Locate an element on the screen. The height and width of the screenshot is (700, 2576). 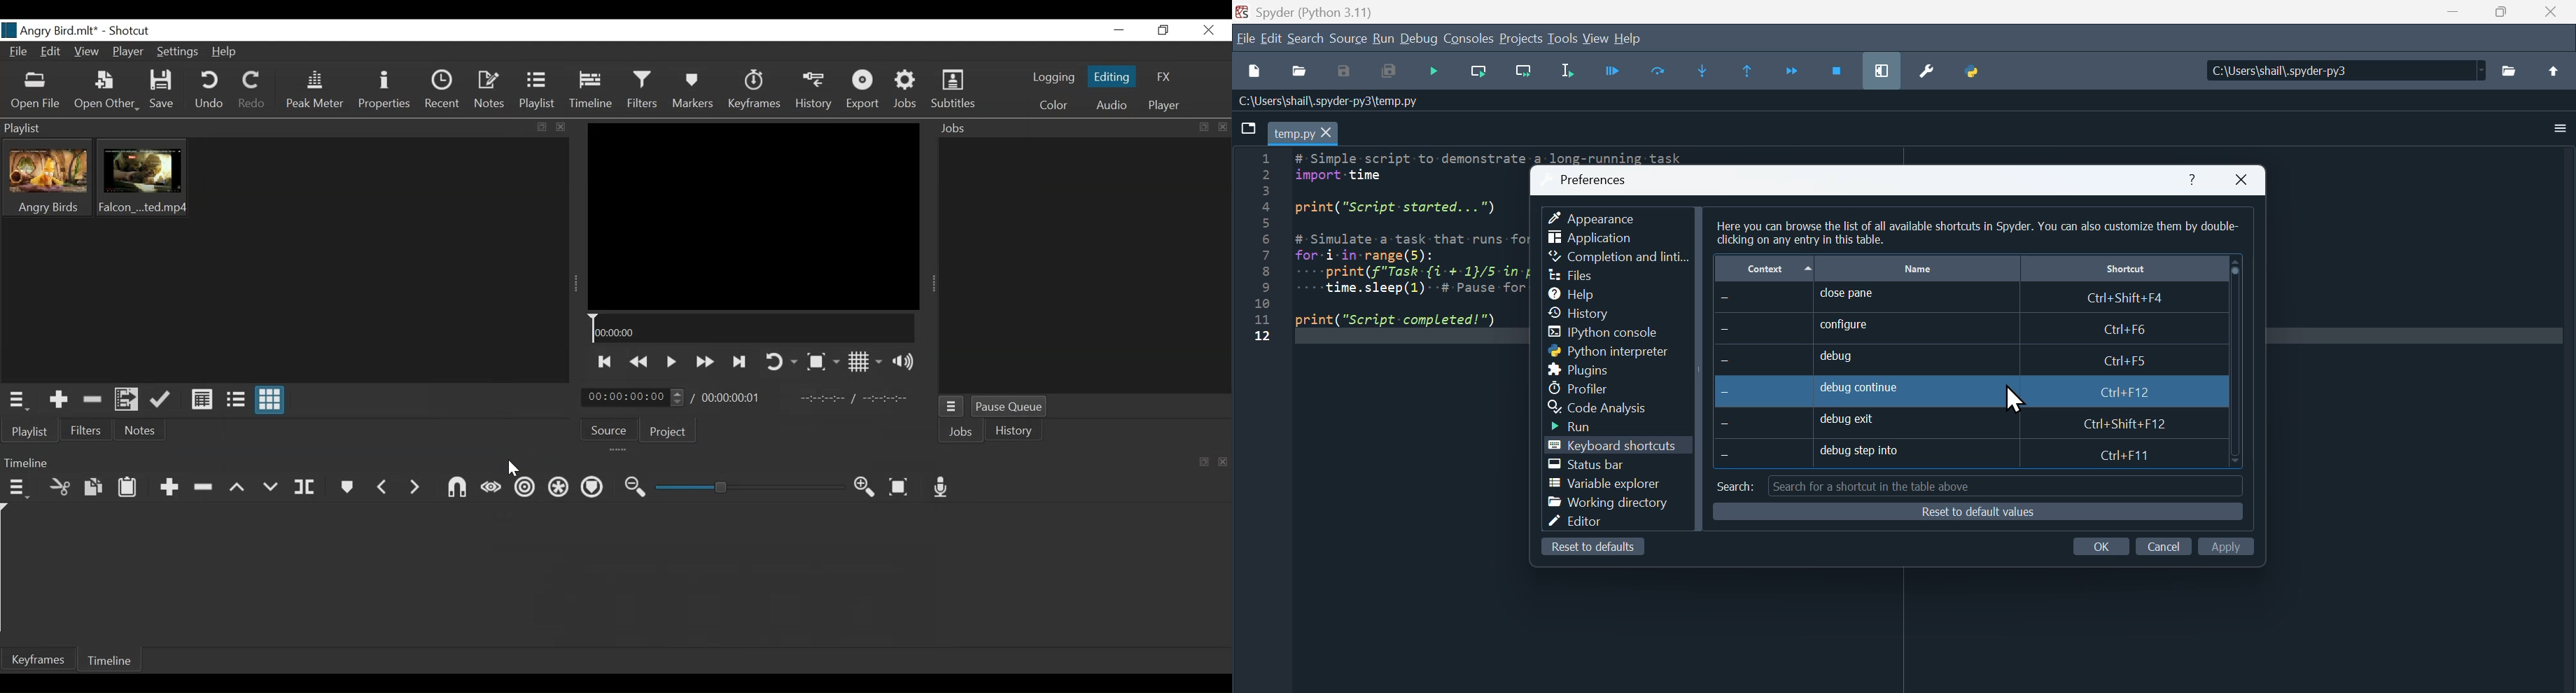
Execute until same function returns is located at coordinates (1747, 71).